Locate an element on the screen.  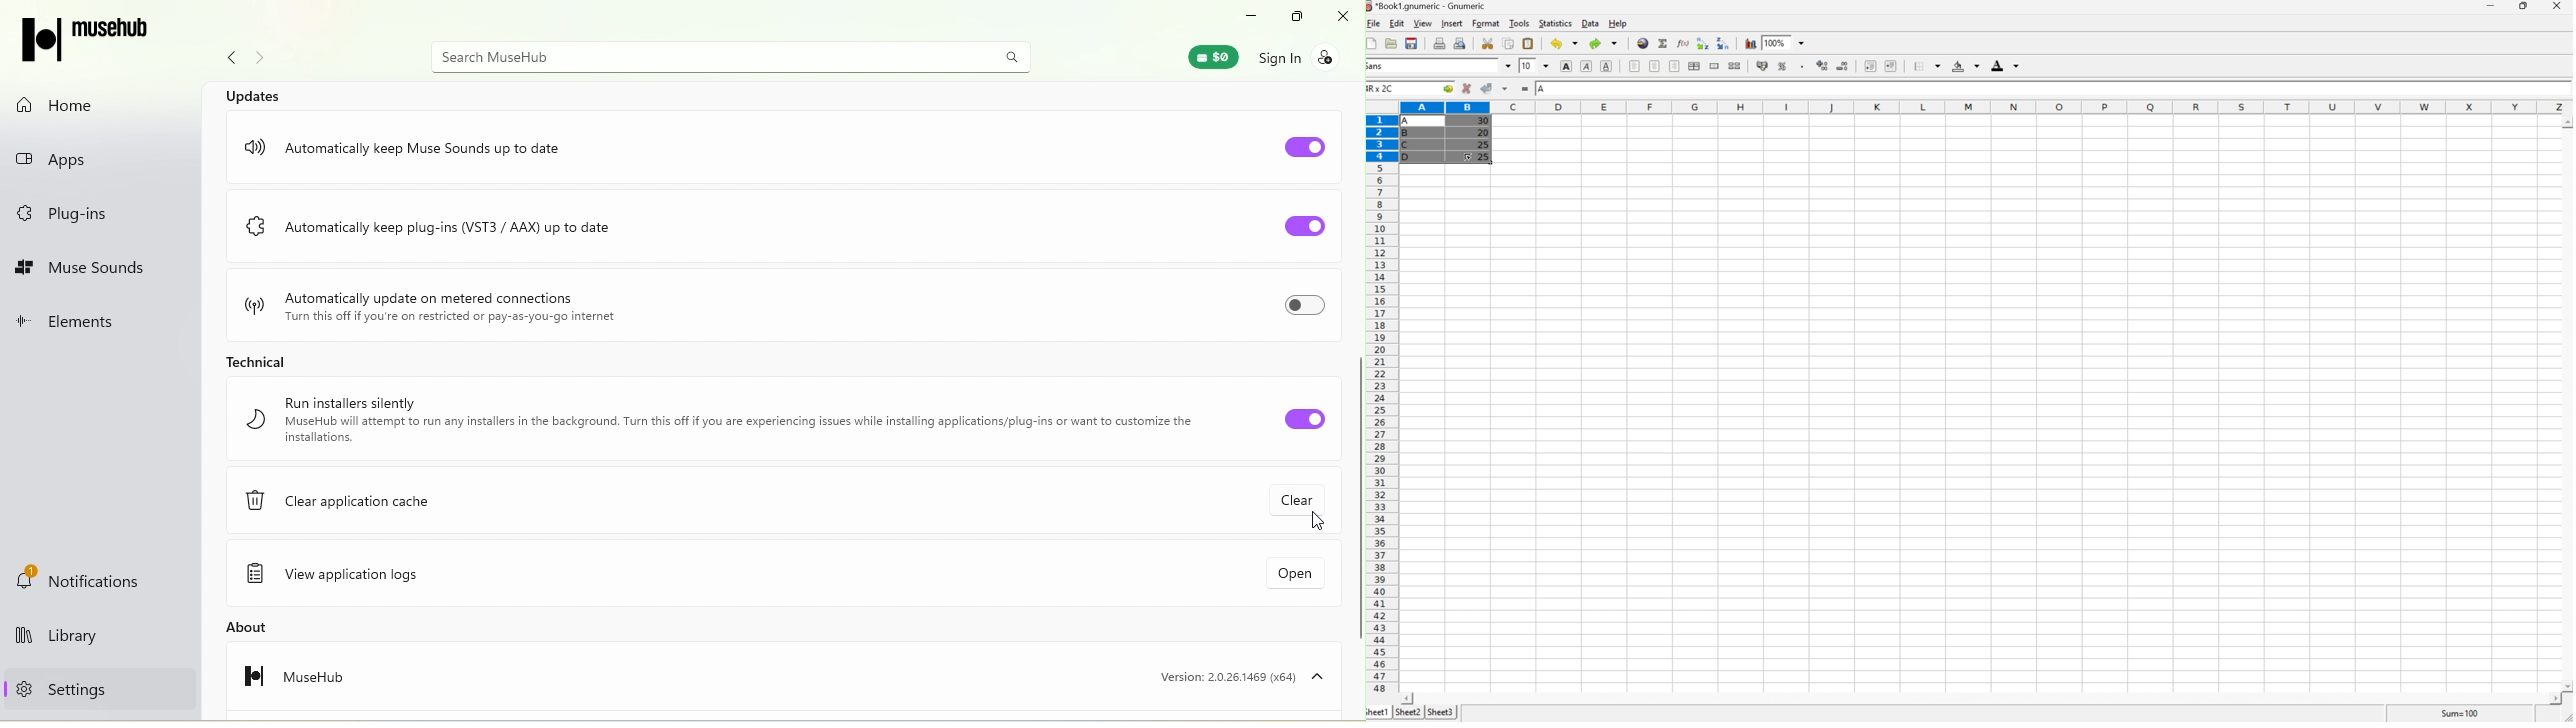
Accept Changes is located at coordinates (1486, 88).